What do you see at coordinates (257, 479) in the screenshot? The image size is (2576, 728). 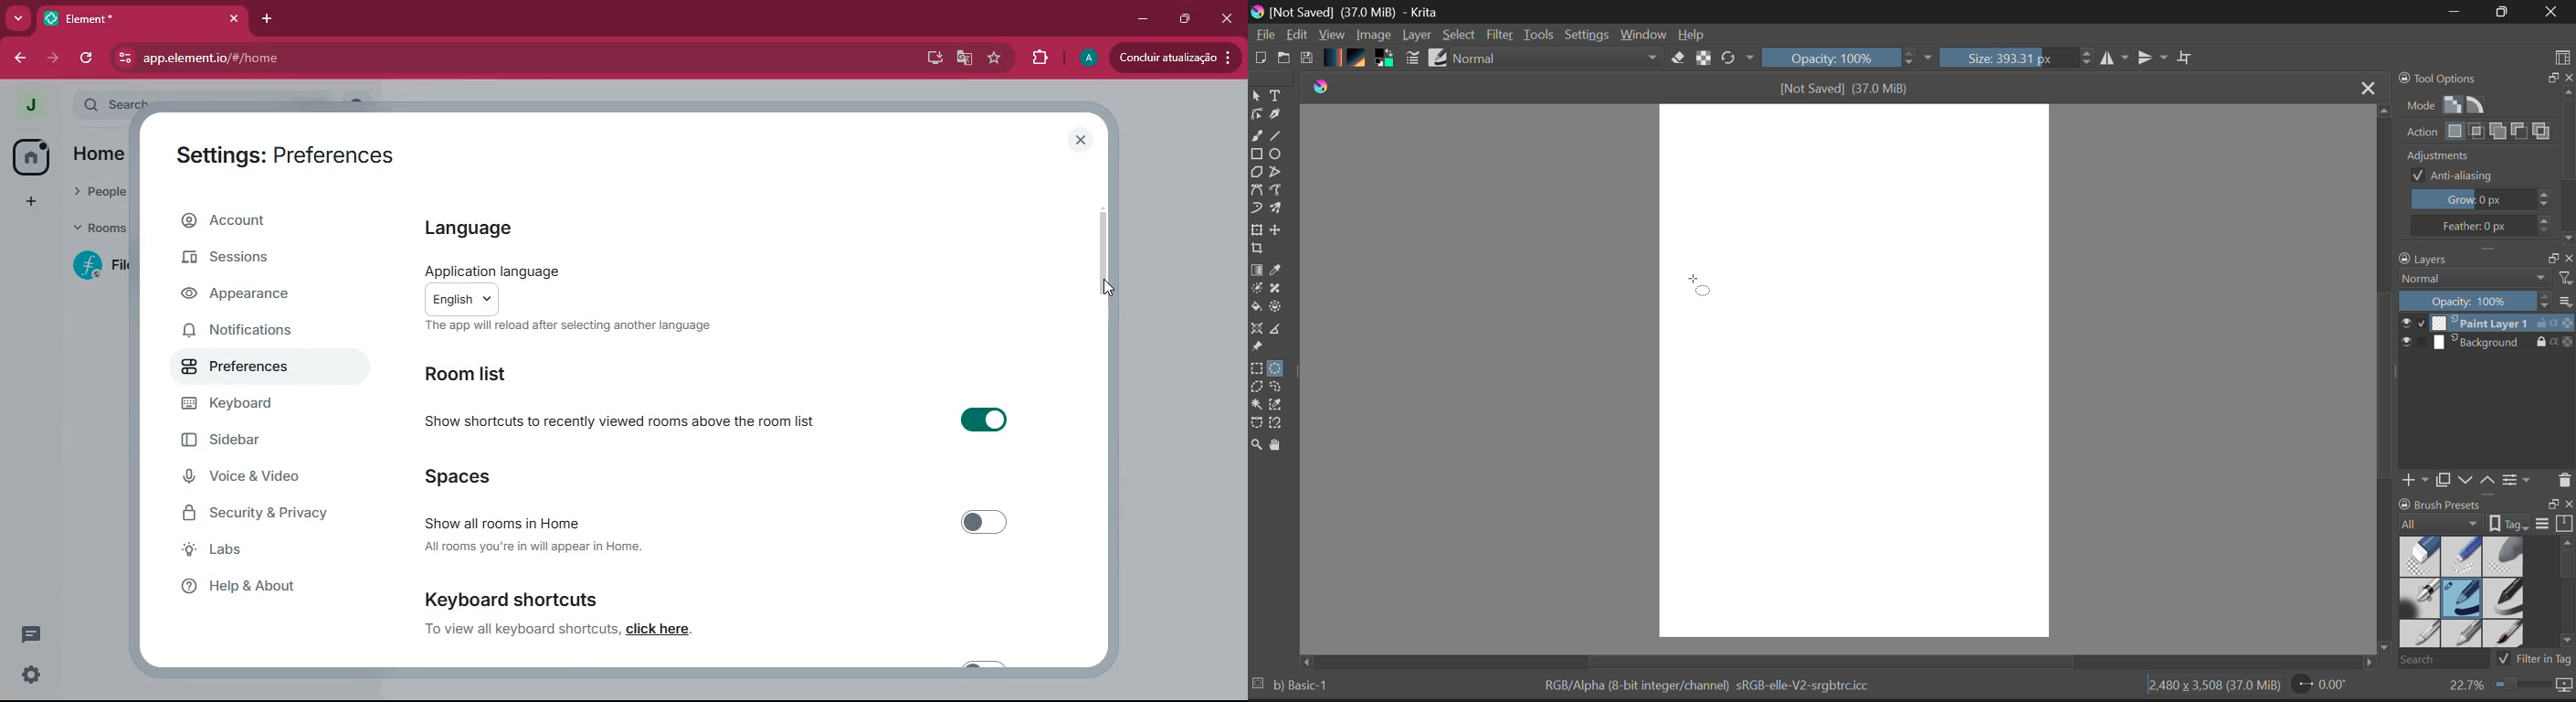 I see `voice & video` at bounding box center [257, 479].